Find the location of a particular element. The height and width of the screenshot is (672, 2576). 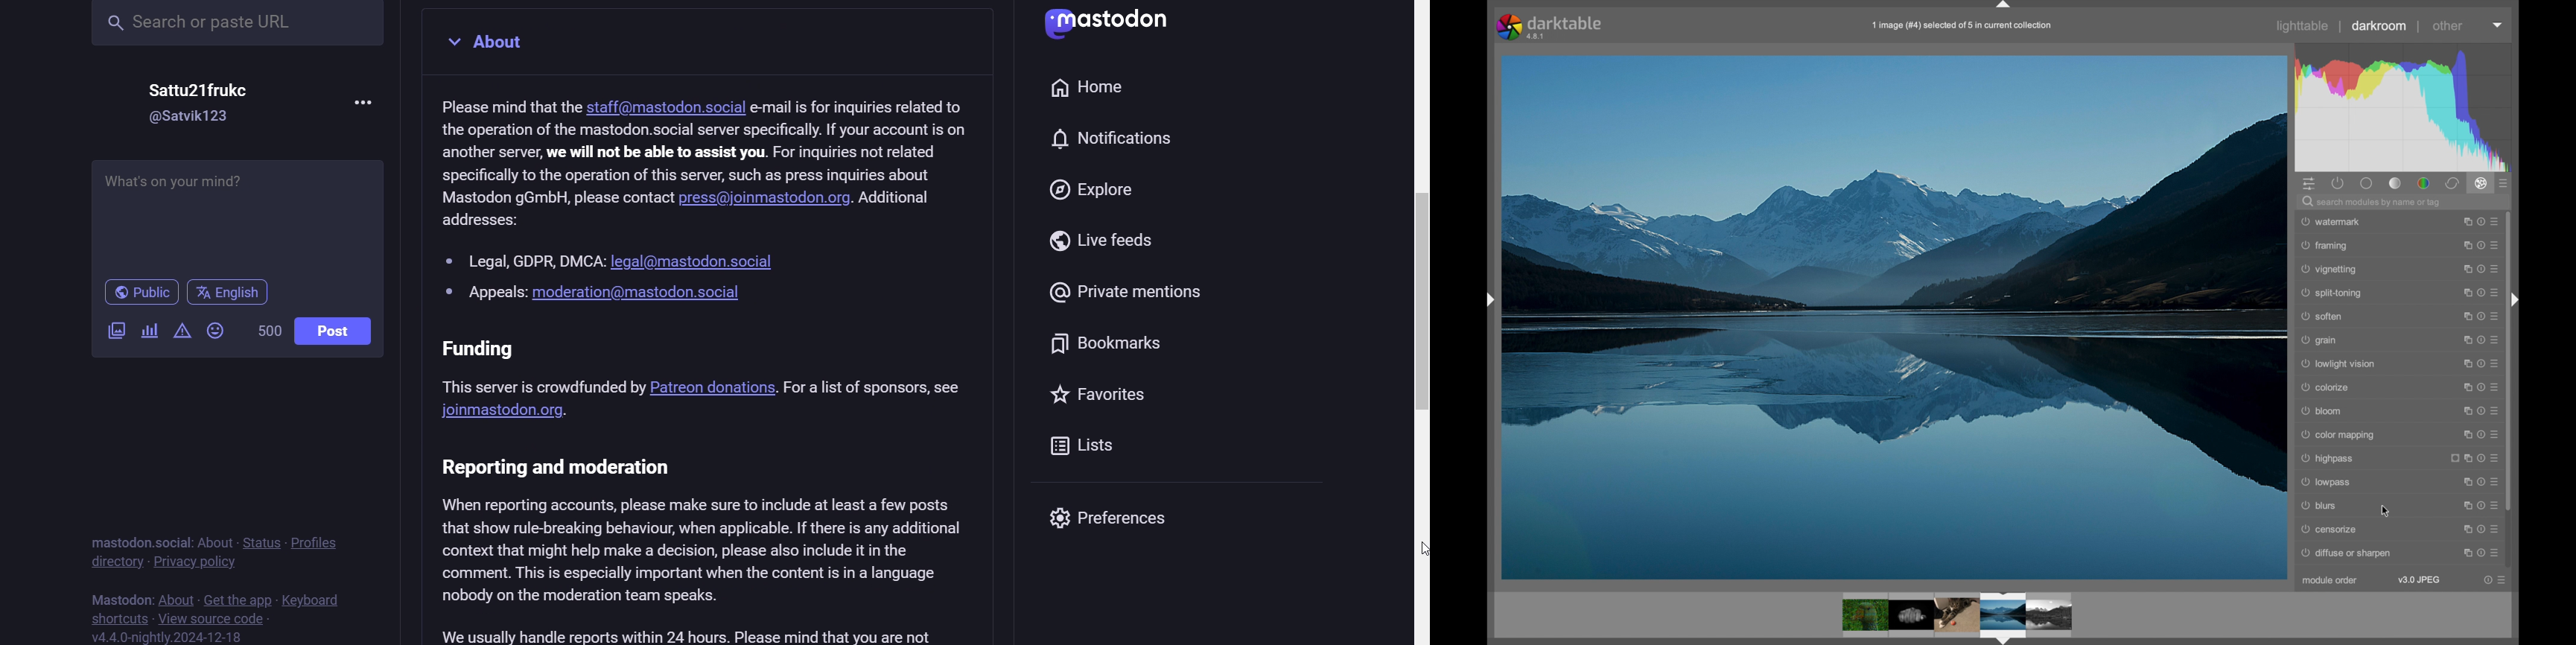

help is located at coordinates (2480, 245).